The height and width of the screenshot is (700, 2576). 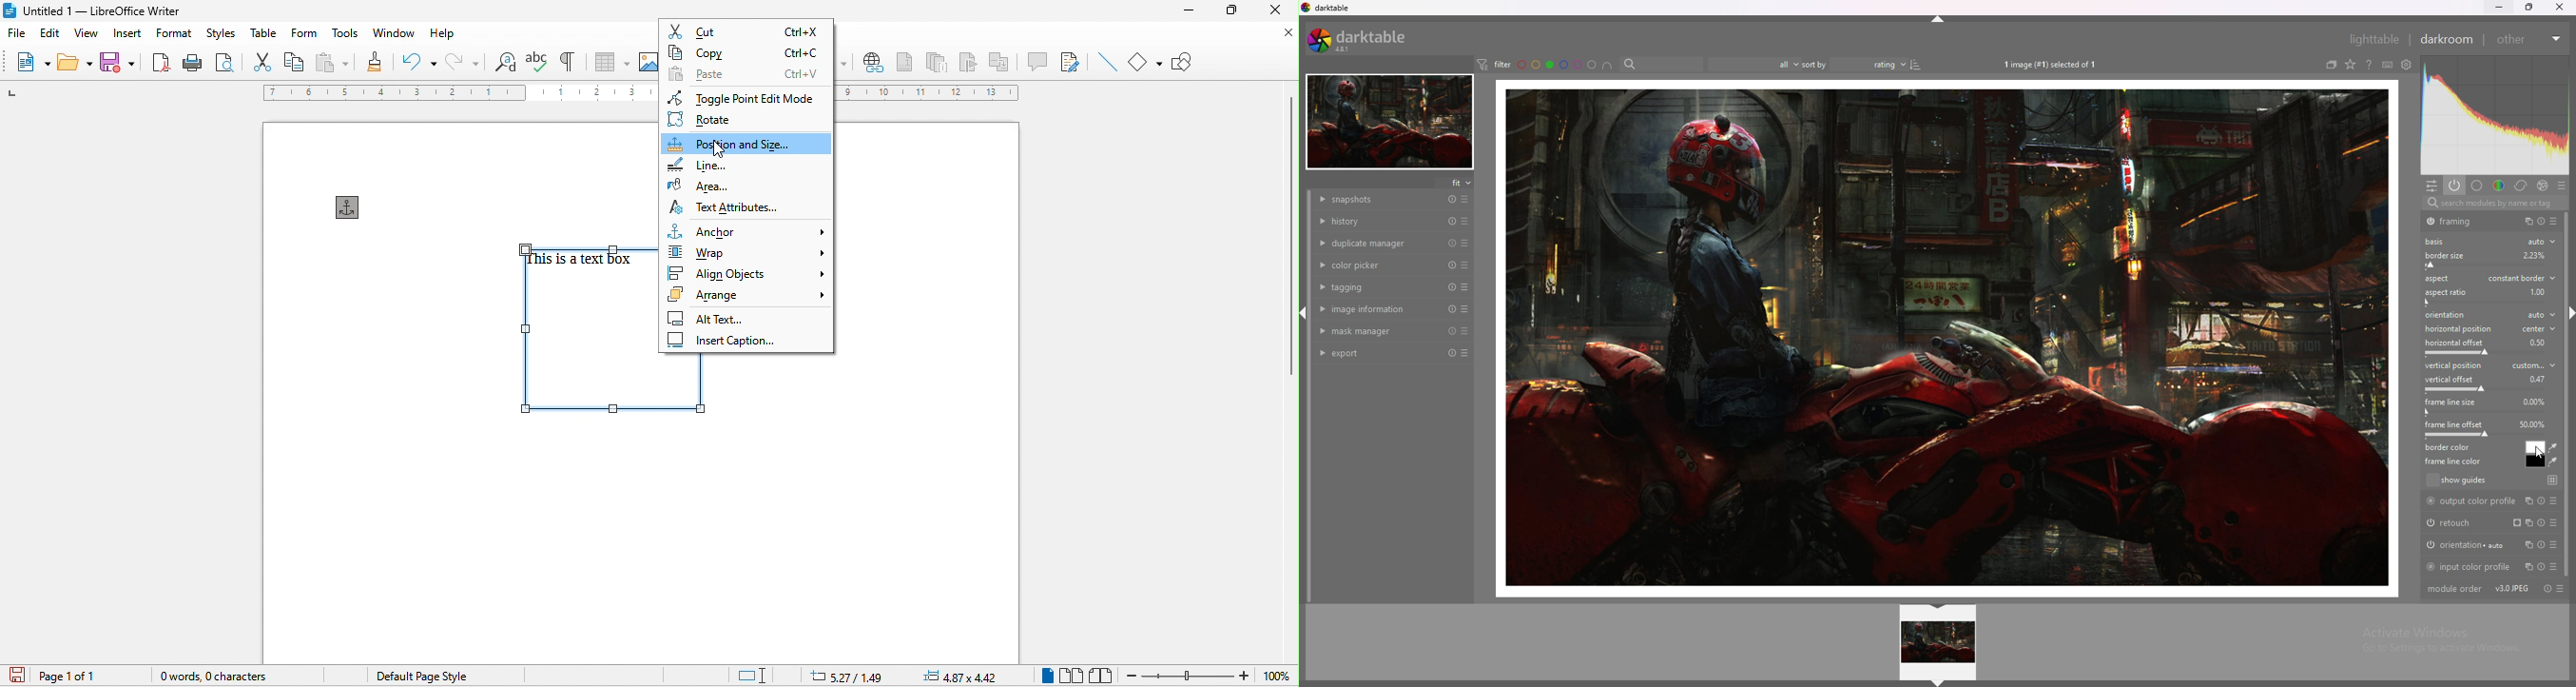 What do you see at coordinates (440, 34) in the screenshot?
I see `help` at bounding box center [440, 34].